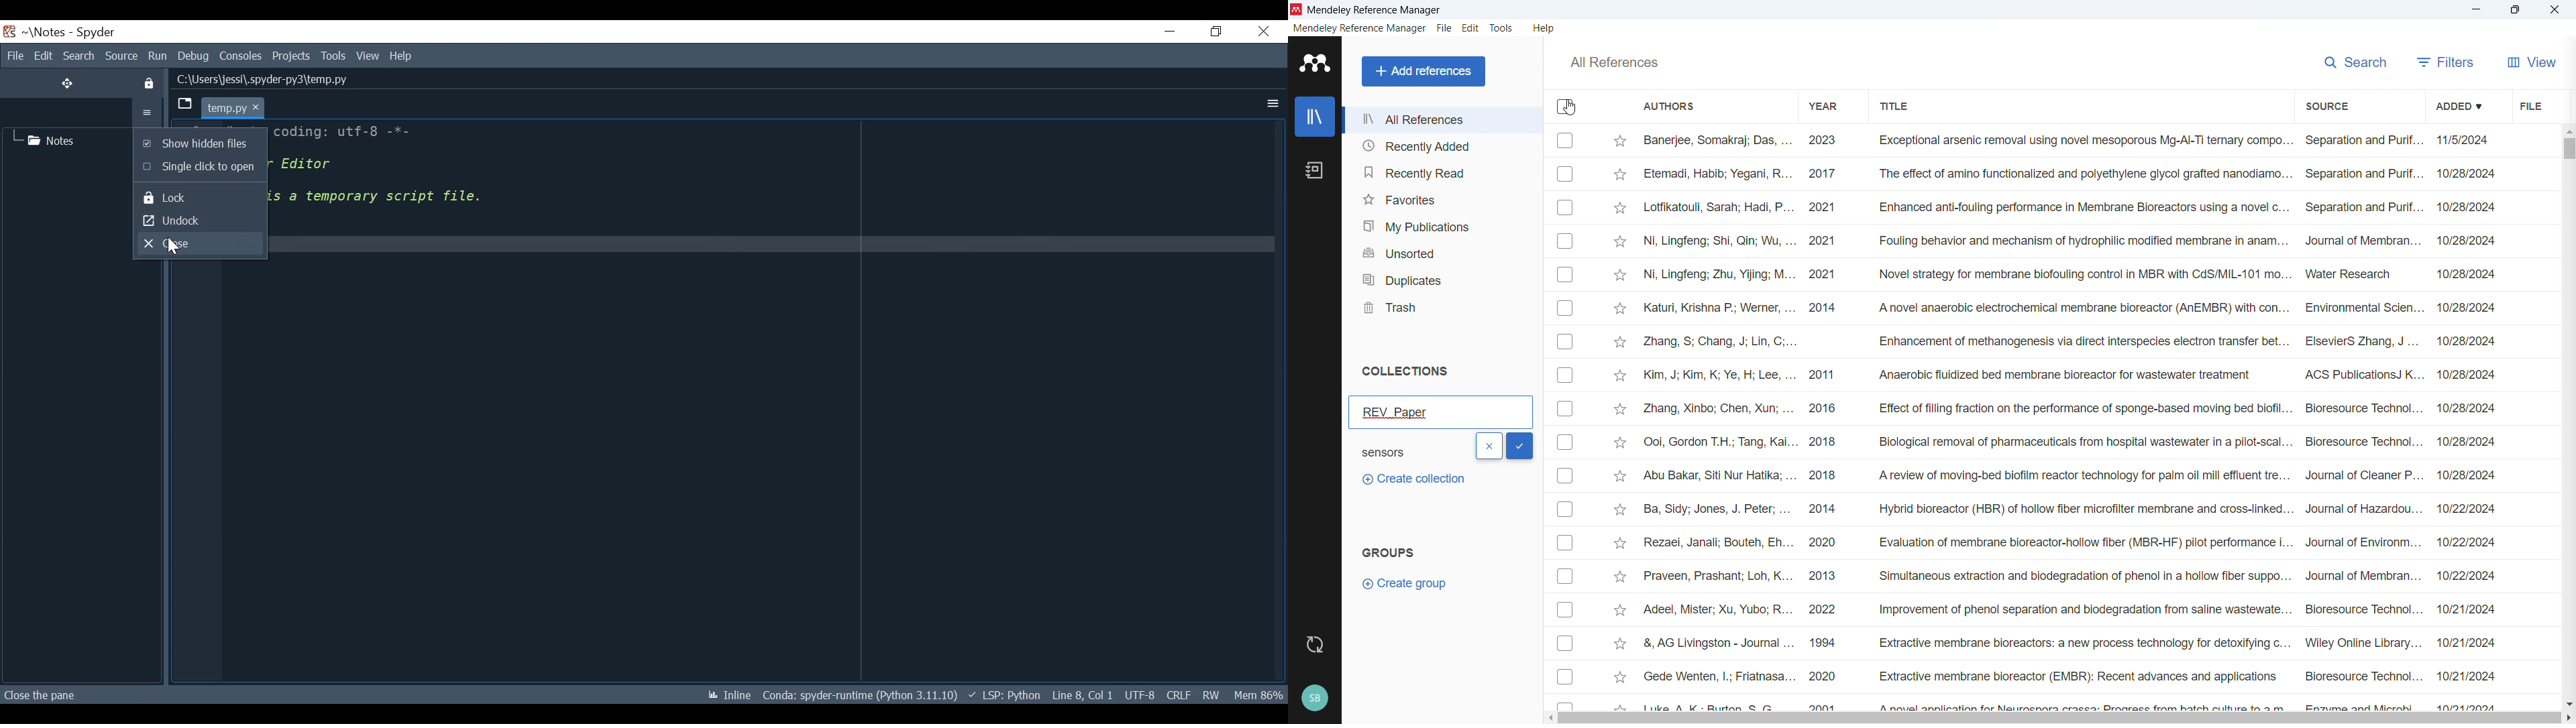  Describe the element at coordinates (1620, 610) in the screenshot. I see `Star mark respective publication` at that location.